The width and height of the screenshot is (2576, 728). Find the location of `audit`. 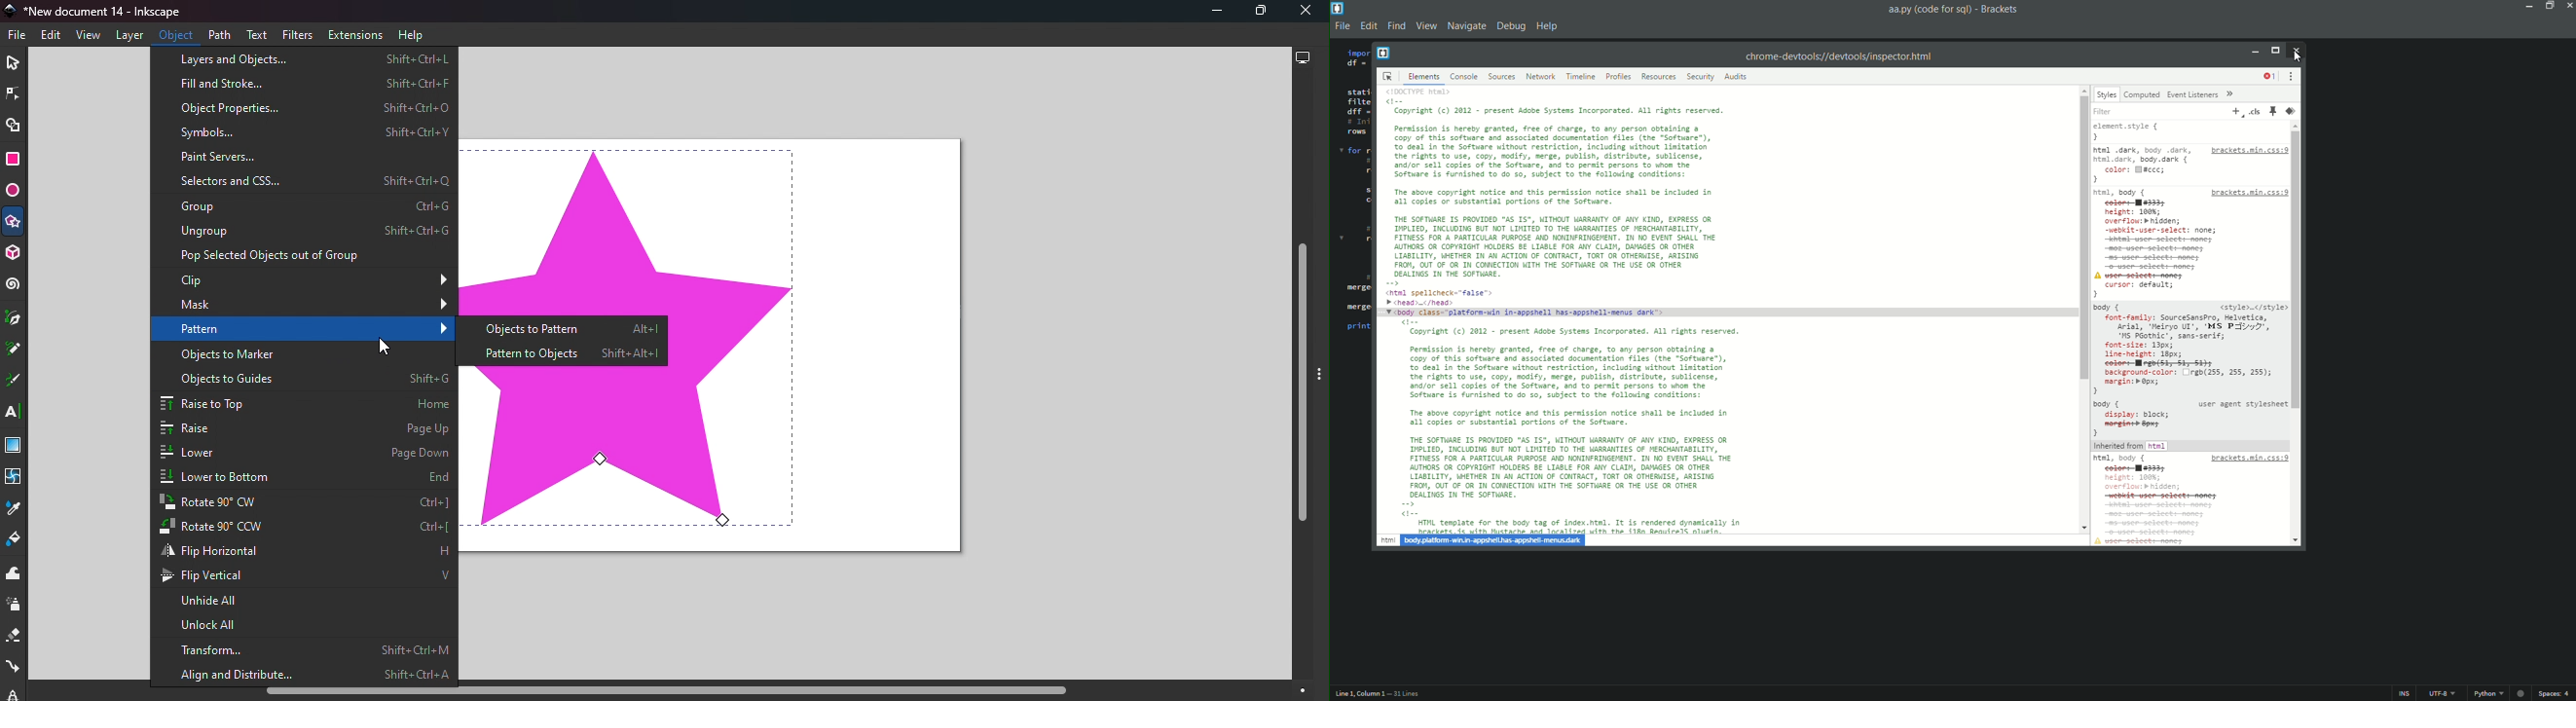

audit is located at coordinates (1736, 77).